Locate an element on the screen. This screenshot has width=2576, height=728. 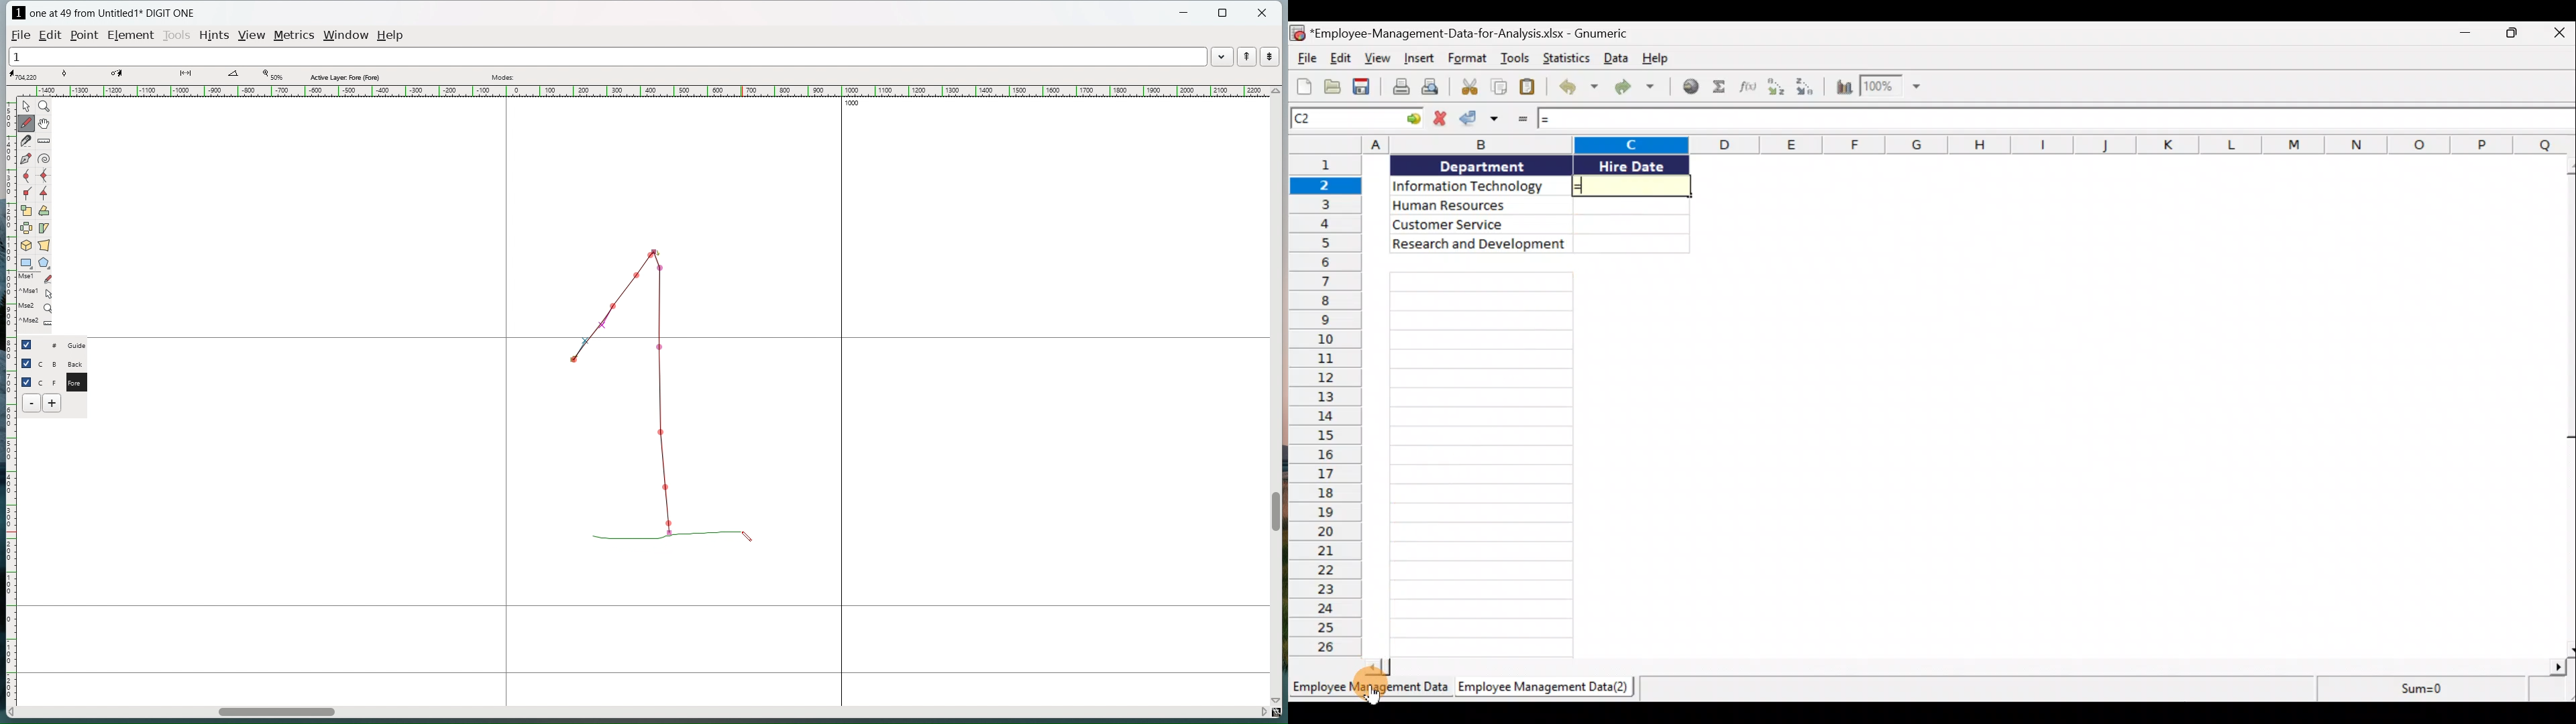
cells is located at coordinates (1478, 465).